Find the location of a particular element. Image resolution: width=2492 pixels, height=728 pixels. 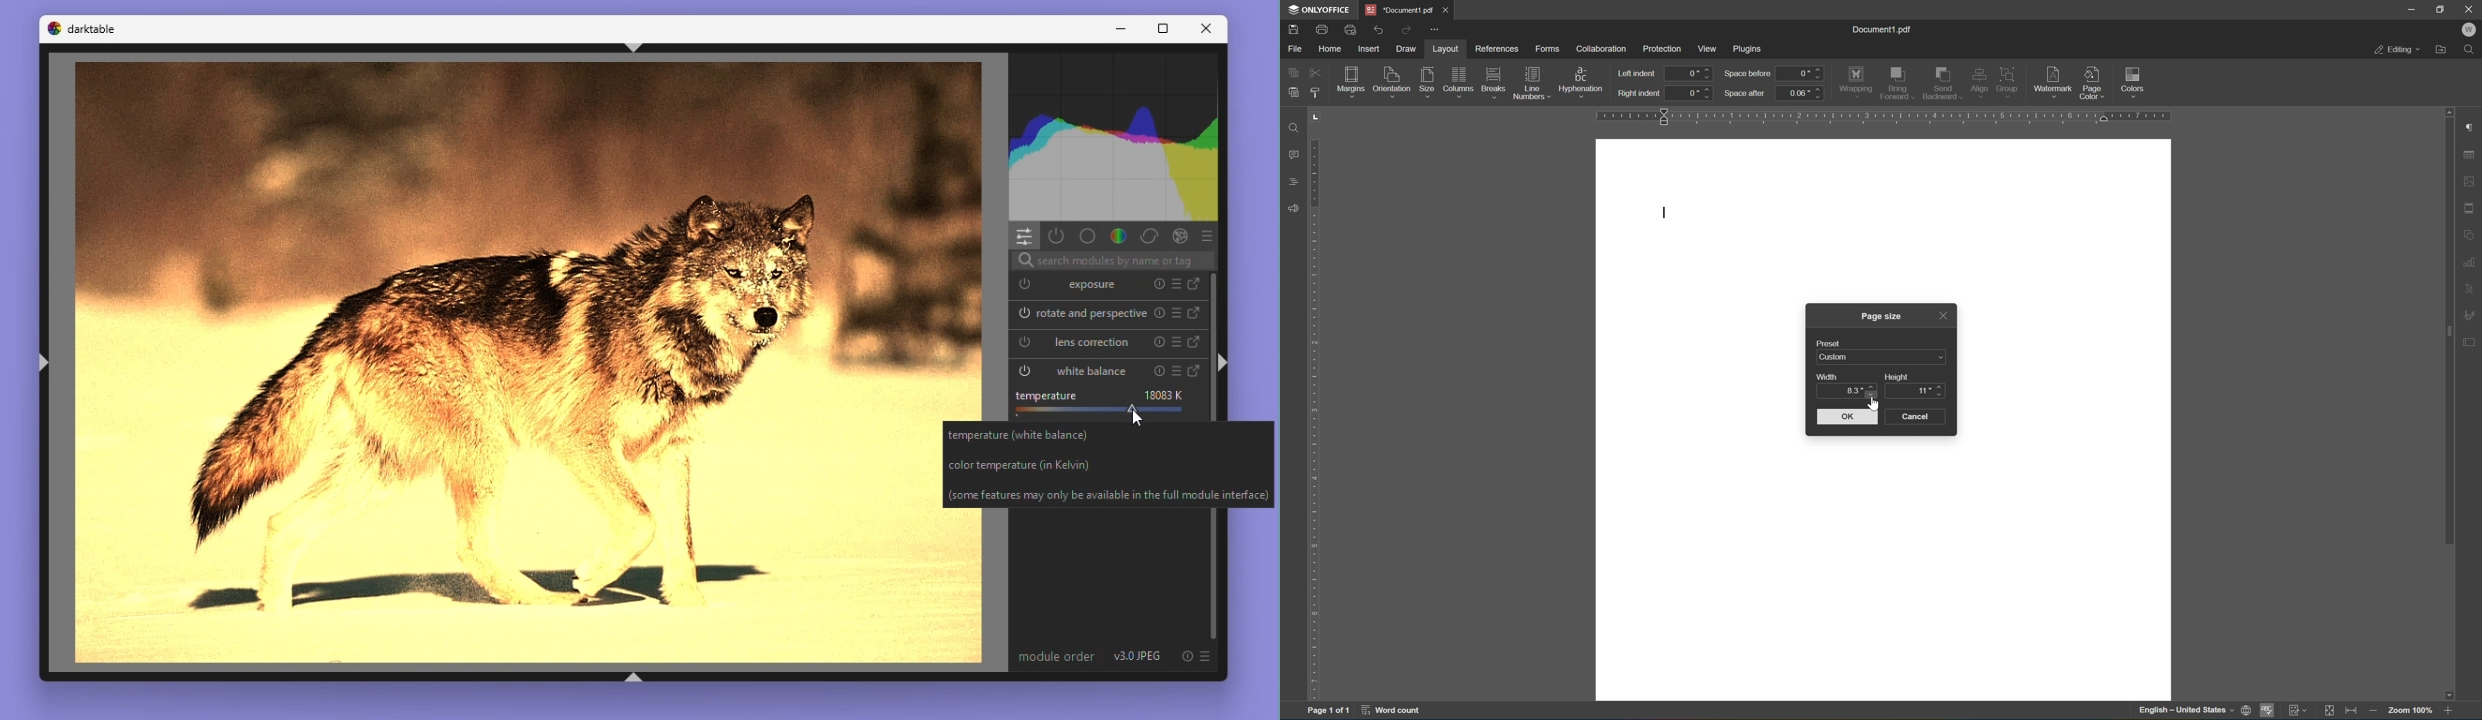

search modules by name or tags is located at coordinates (1112, 259).